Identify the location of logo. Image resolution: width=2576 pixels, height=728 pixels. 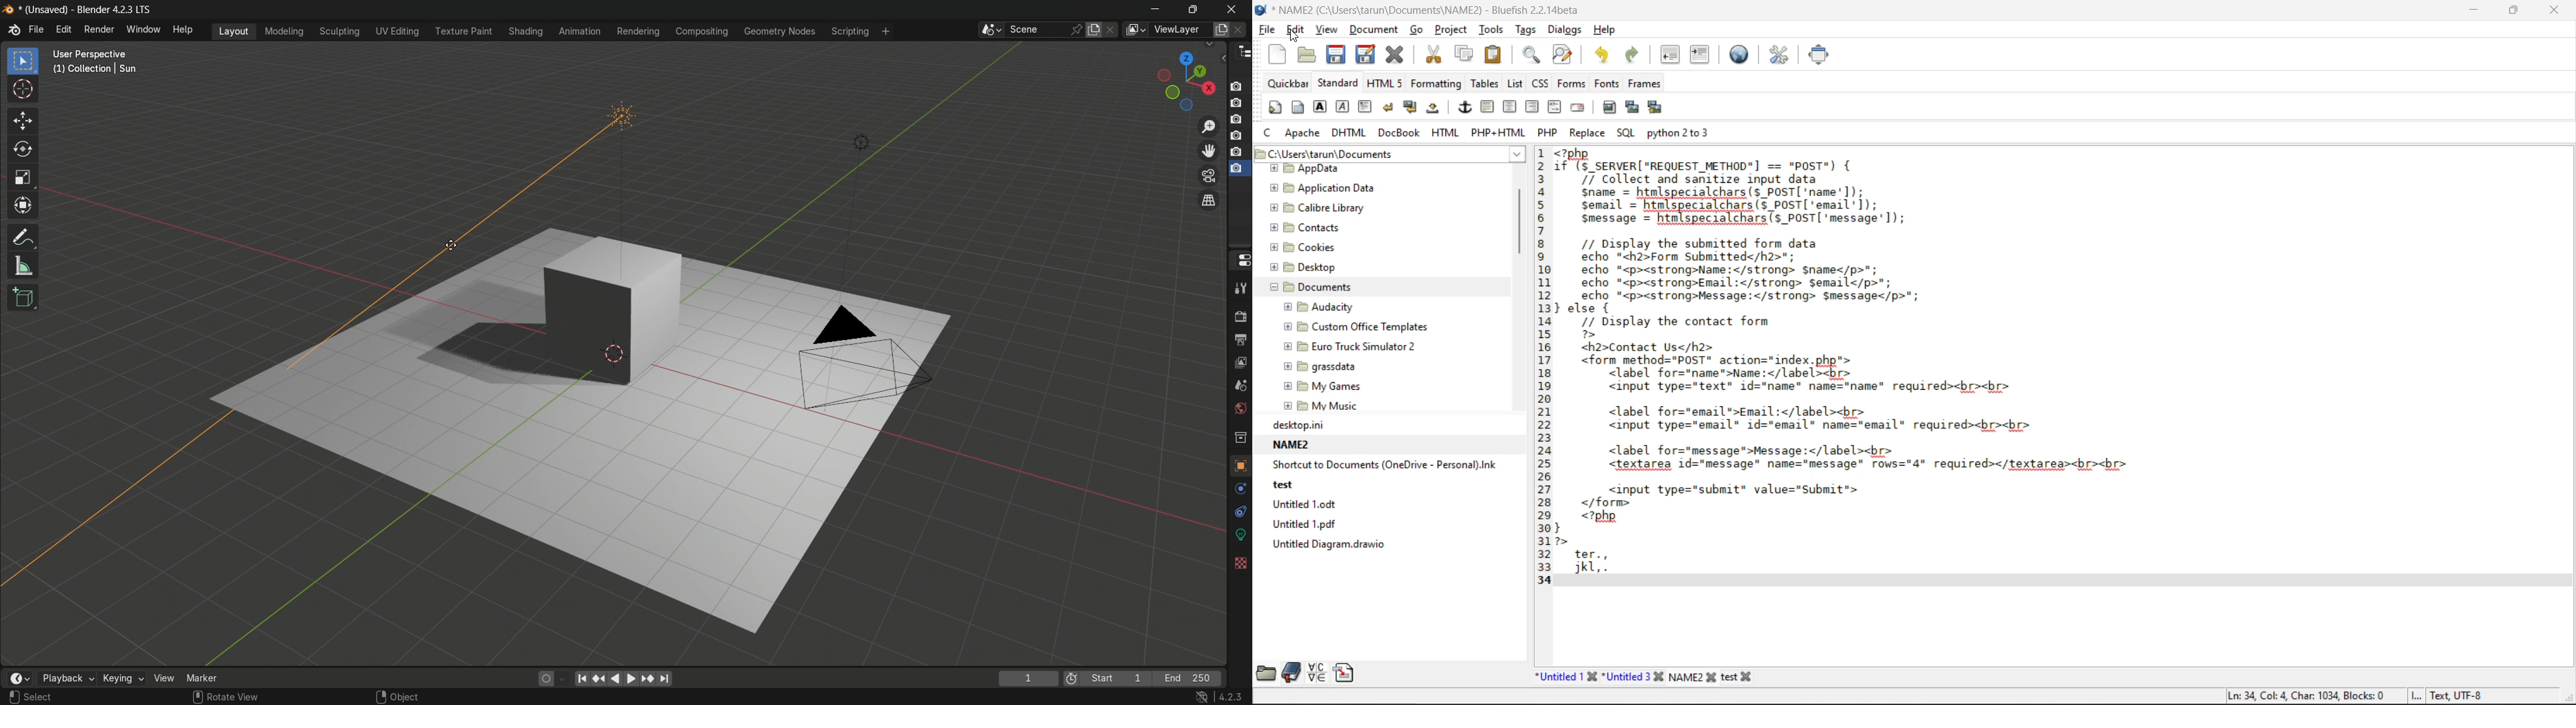
(13, 30).